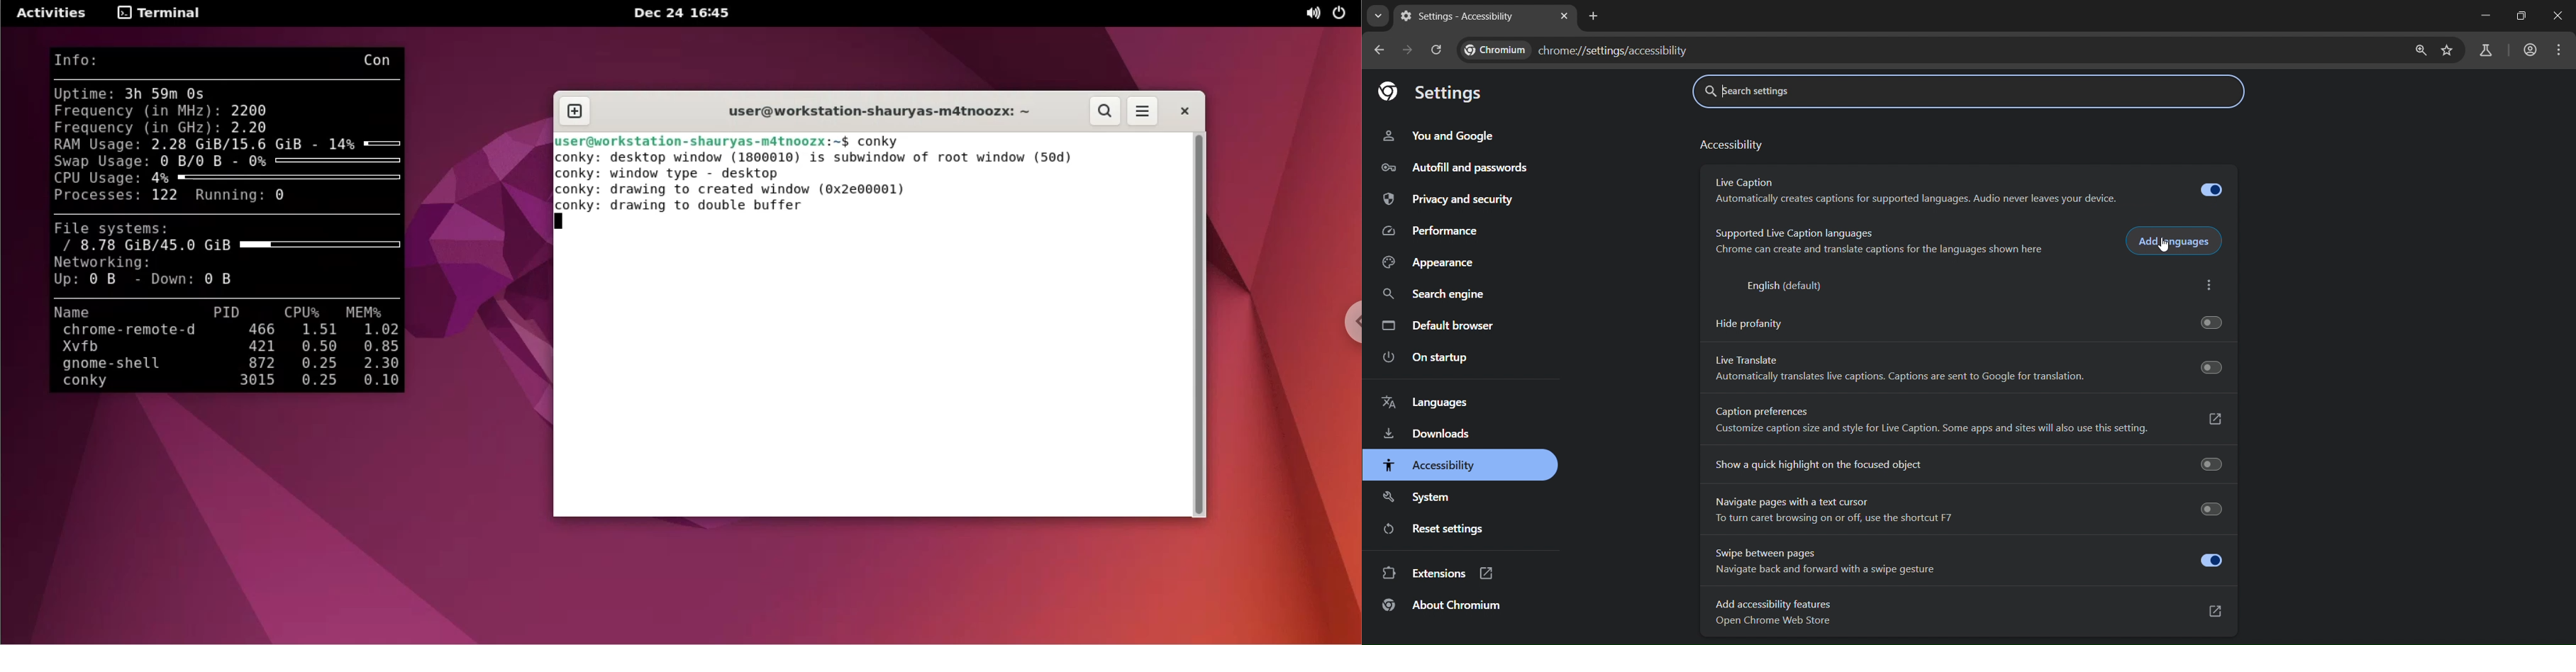 The height and width of the screenshot is (672, 2576). Describe the element at coordinates (1564, 17) in the screenshot. I see `close tab` at that location.